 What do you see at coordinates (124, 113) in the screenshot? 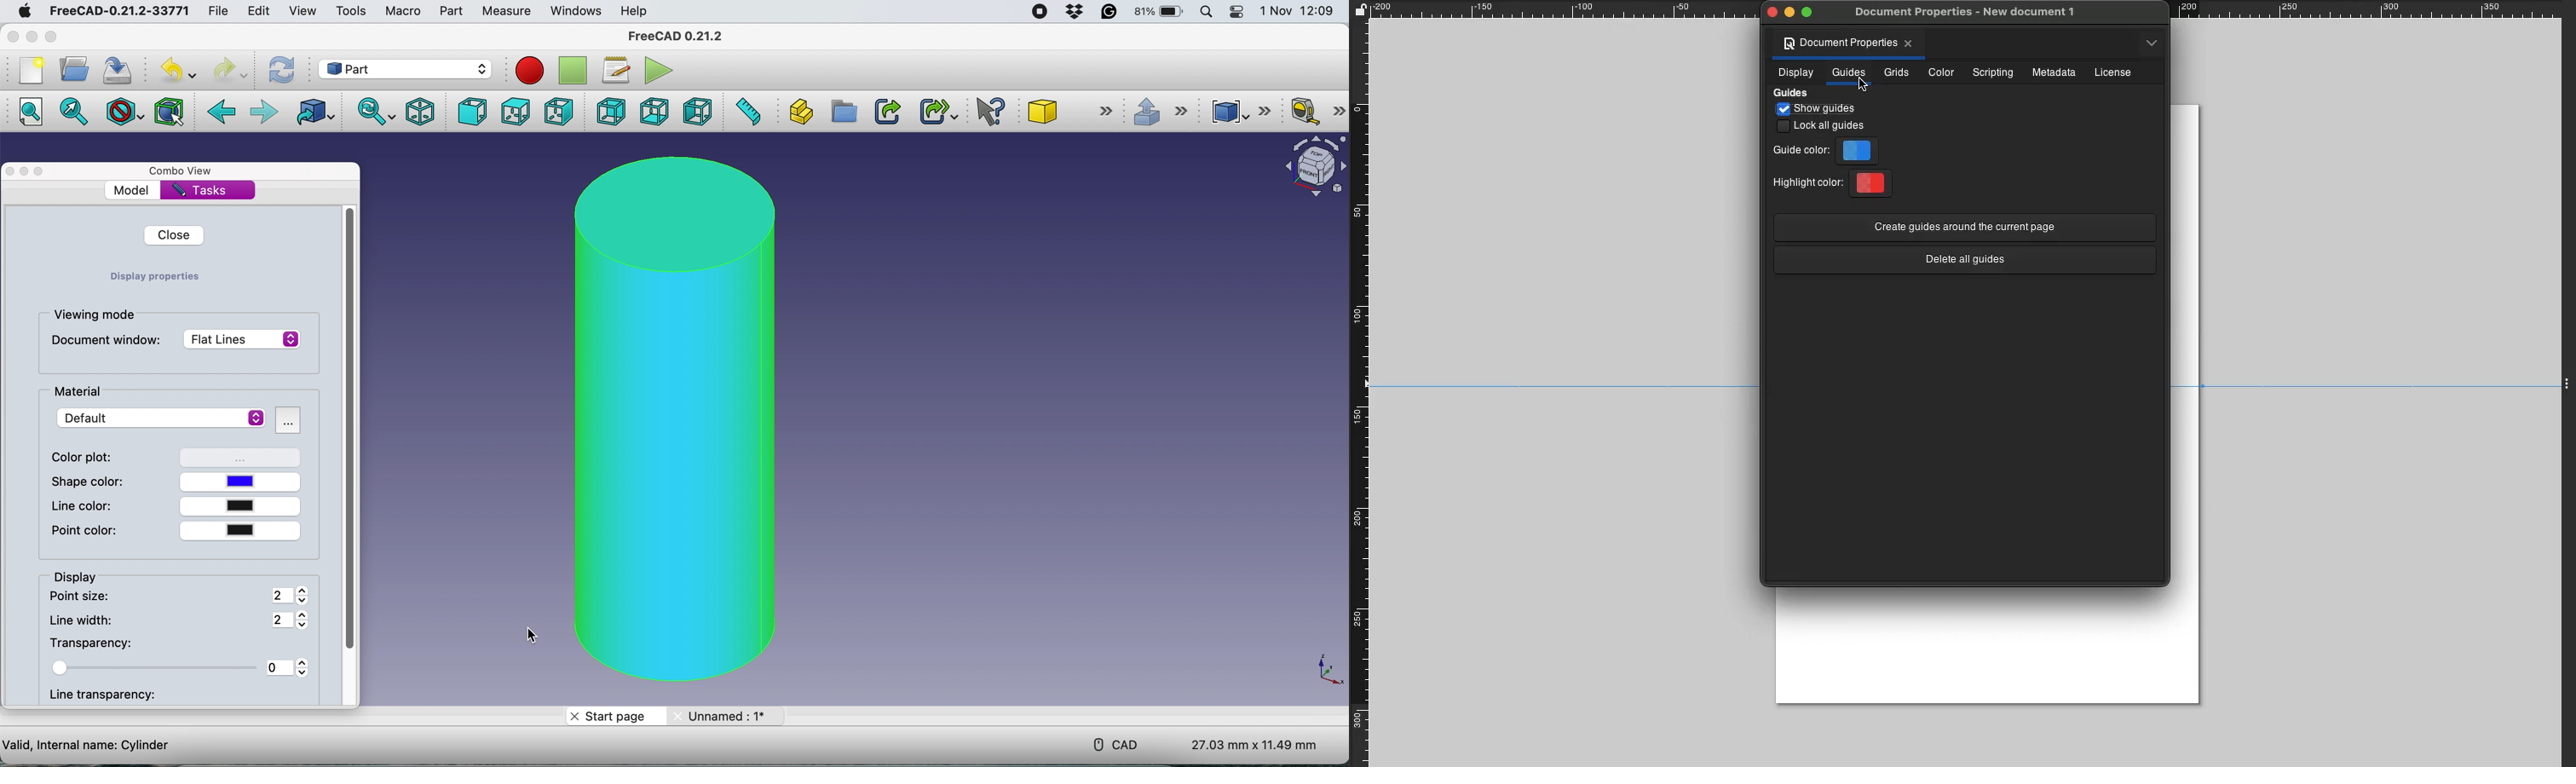
I see `draw style` at bounding box center [124, 113].